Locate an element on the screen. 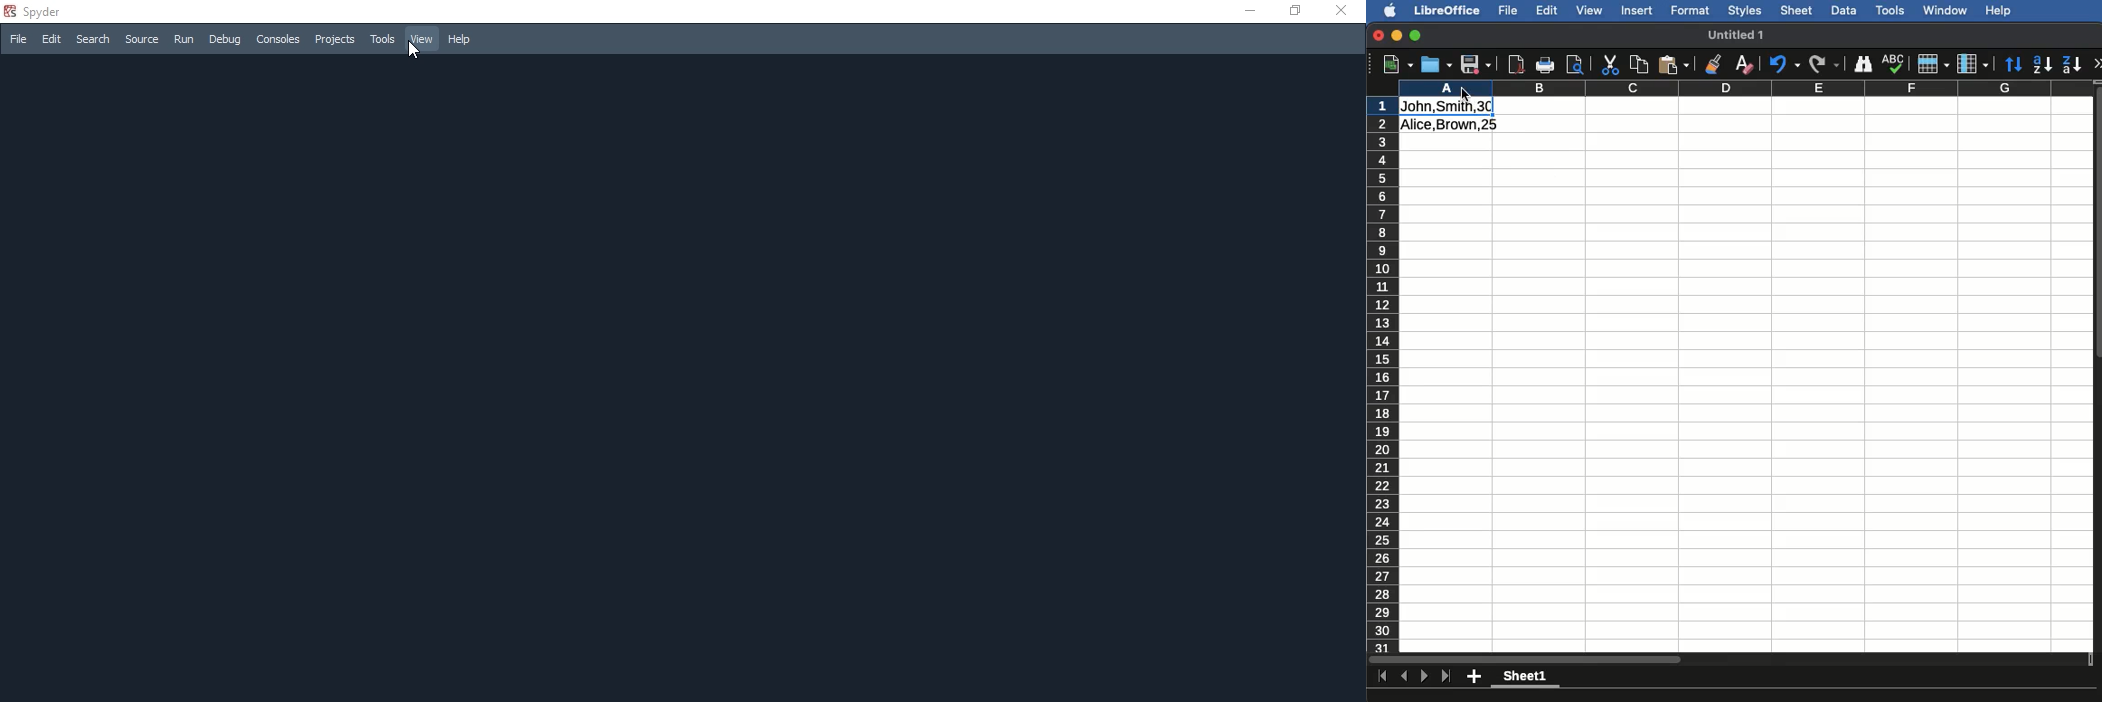  Format is located at coordinates (1692, 12).